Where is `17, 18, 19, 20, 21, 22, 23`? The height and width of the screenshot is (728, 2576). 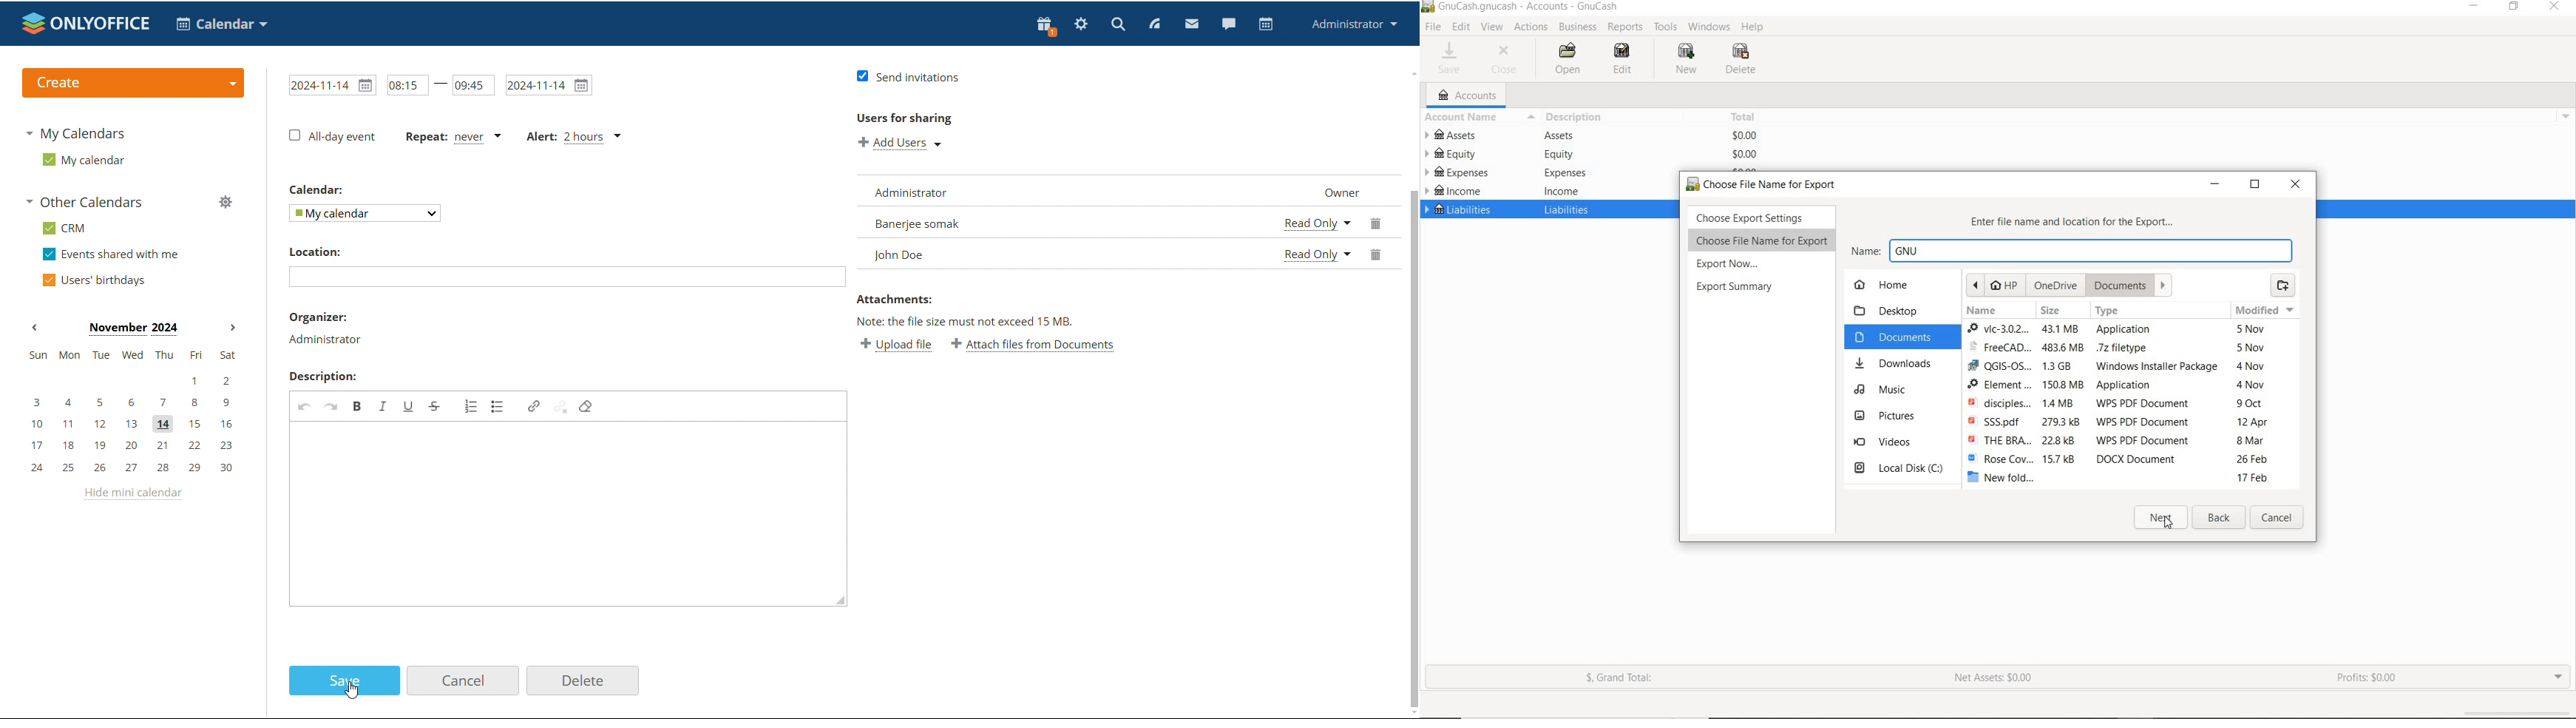
17, 18, 19, 20, 21, 22, 23 is located at coordinates (132, 446).